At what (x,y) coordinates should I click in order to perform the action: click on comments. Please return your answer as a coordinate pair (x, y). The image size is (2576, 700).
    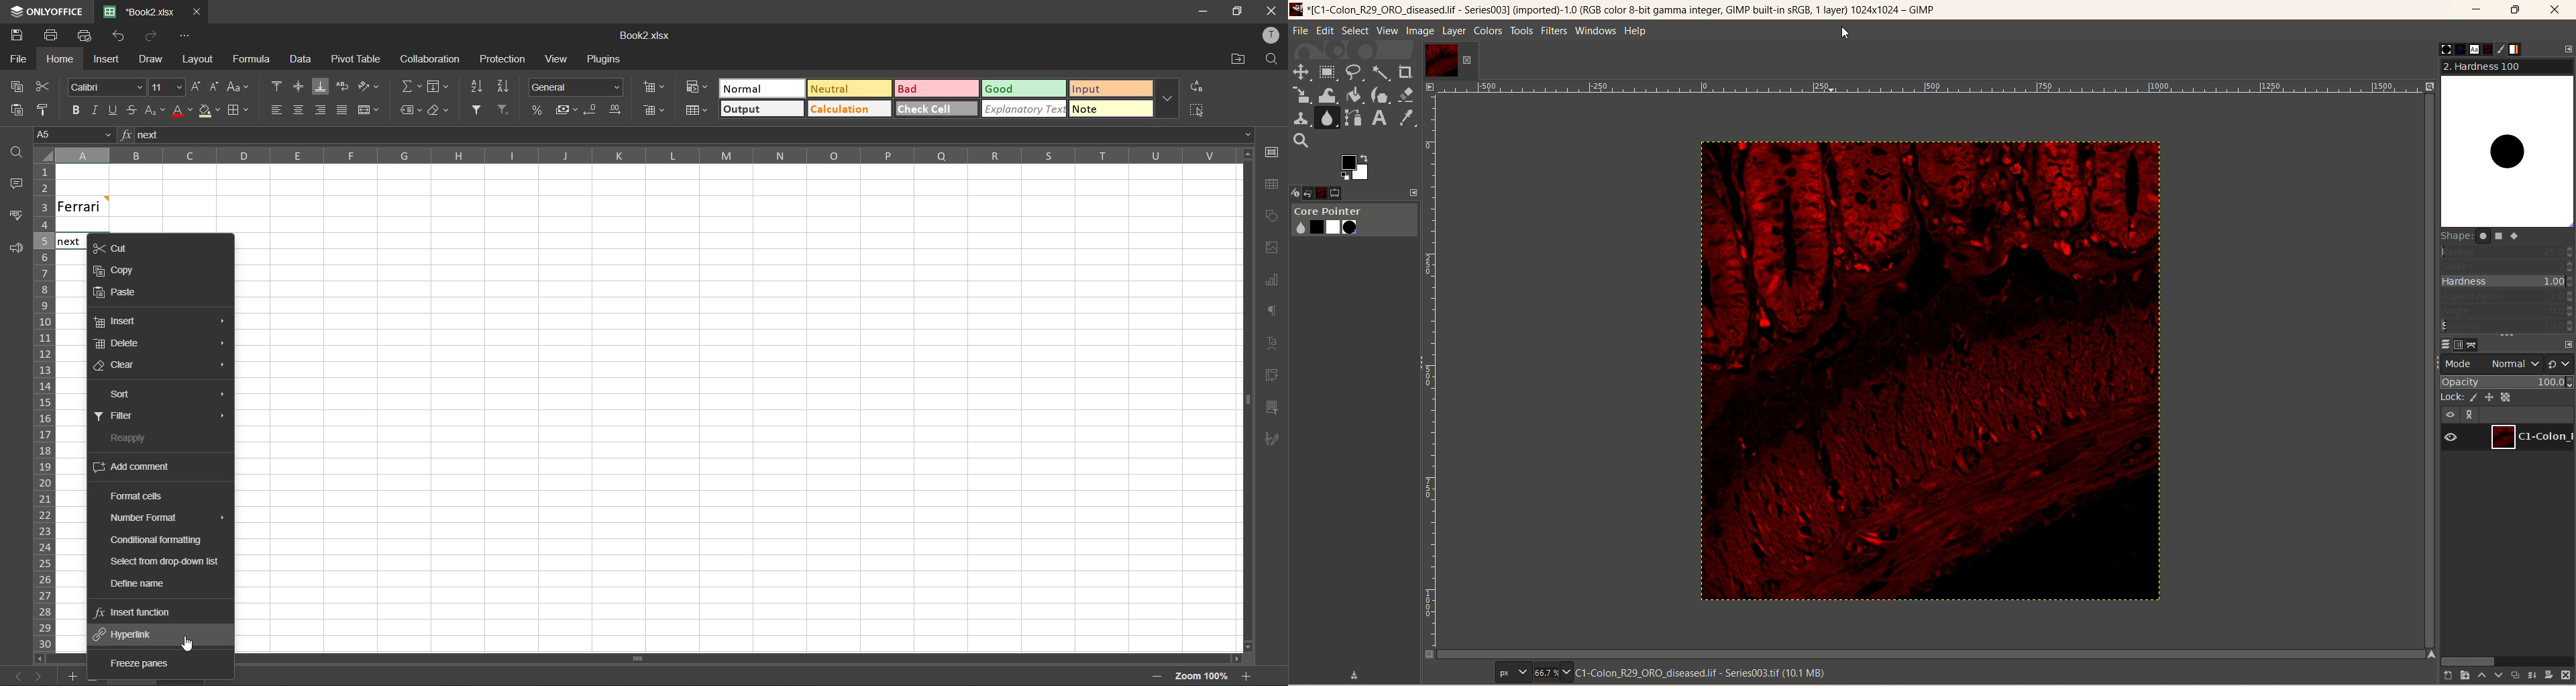
    Looking at the image, I should click on (17, 184).